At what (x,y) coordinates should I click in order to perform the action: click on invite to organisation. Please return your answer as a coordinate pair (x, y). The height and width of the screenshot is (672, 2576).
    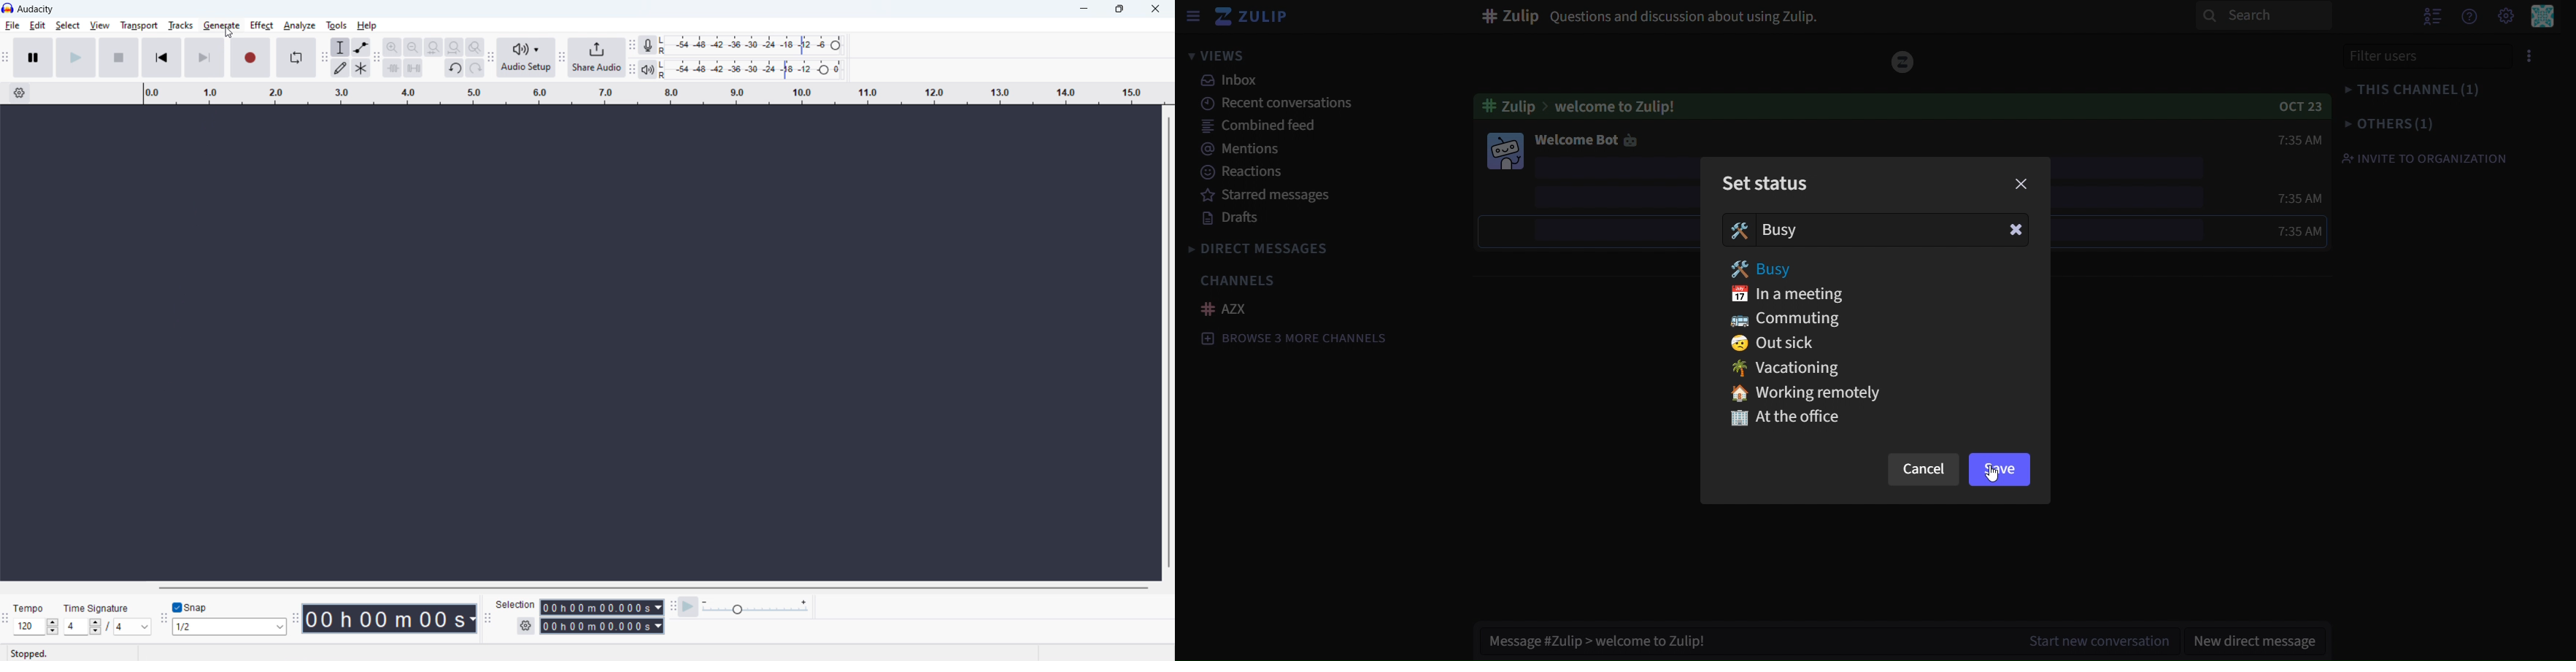
    Looking at the image, I should click on (2423, 158).